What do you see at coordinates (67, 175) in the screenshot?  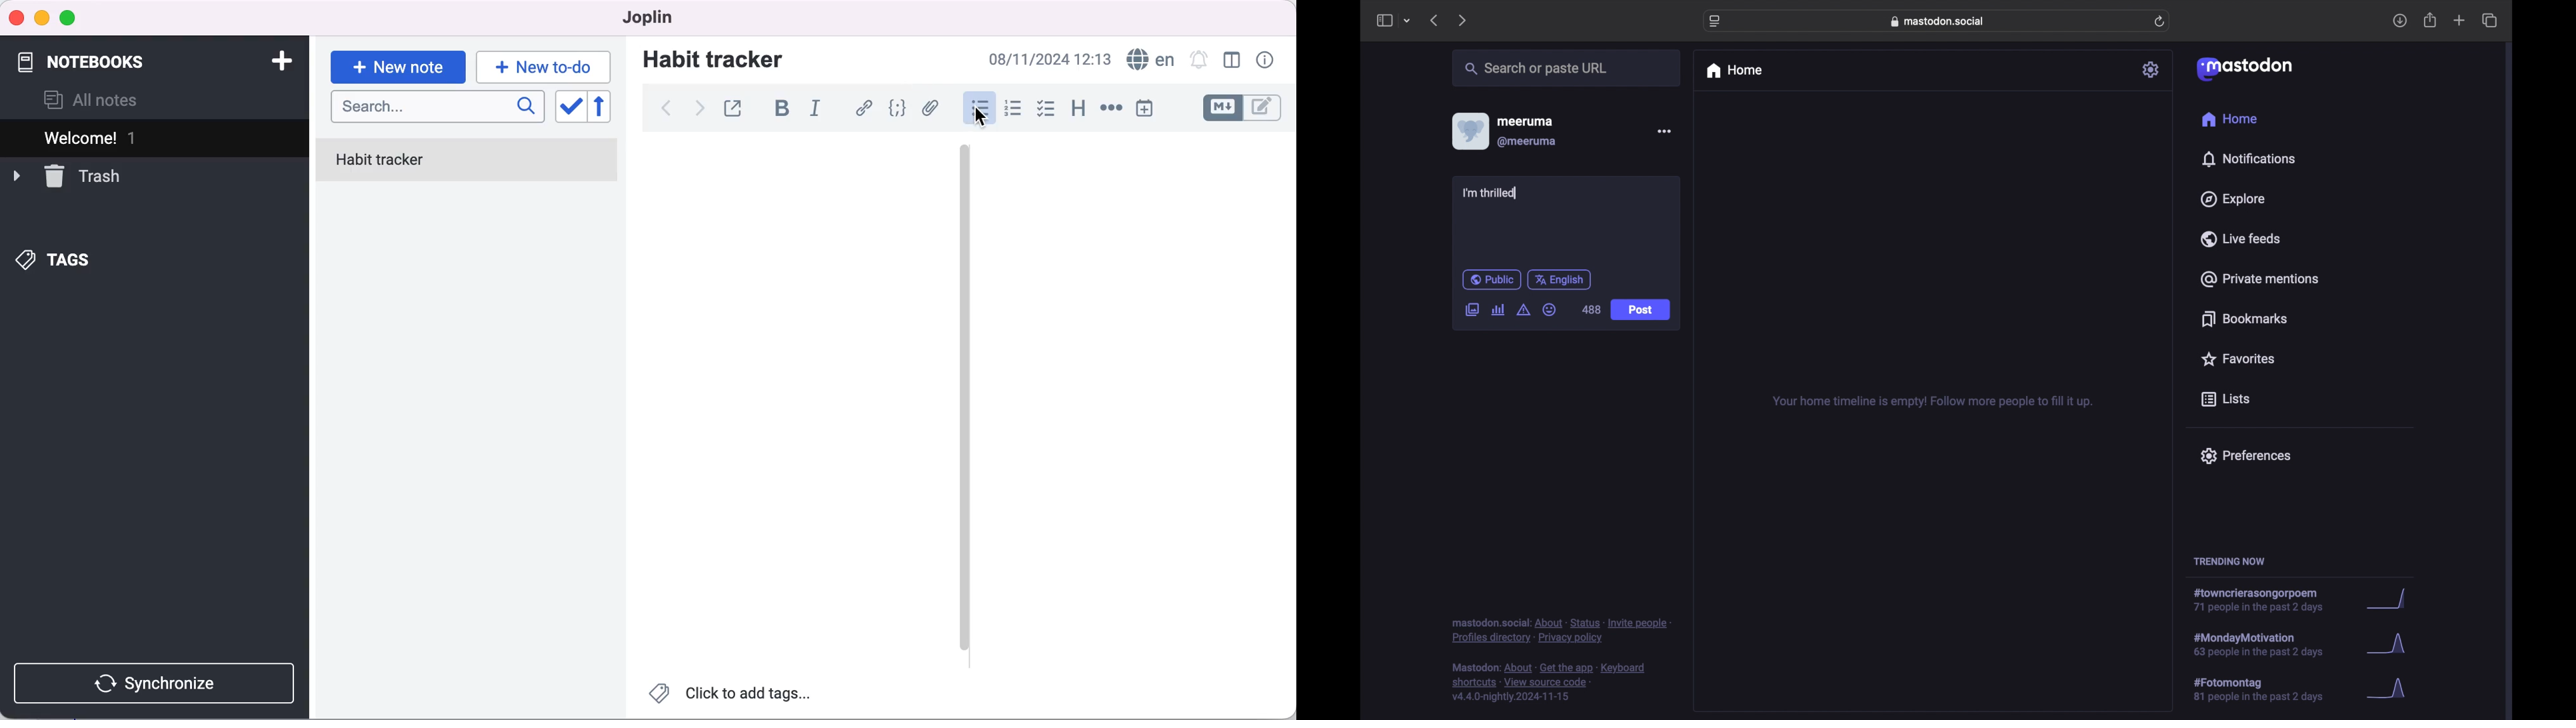 I see `trash` at bounding box center [67, 175].